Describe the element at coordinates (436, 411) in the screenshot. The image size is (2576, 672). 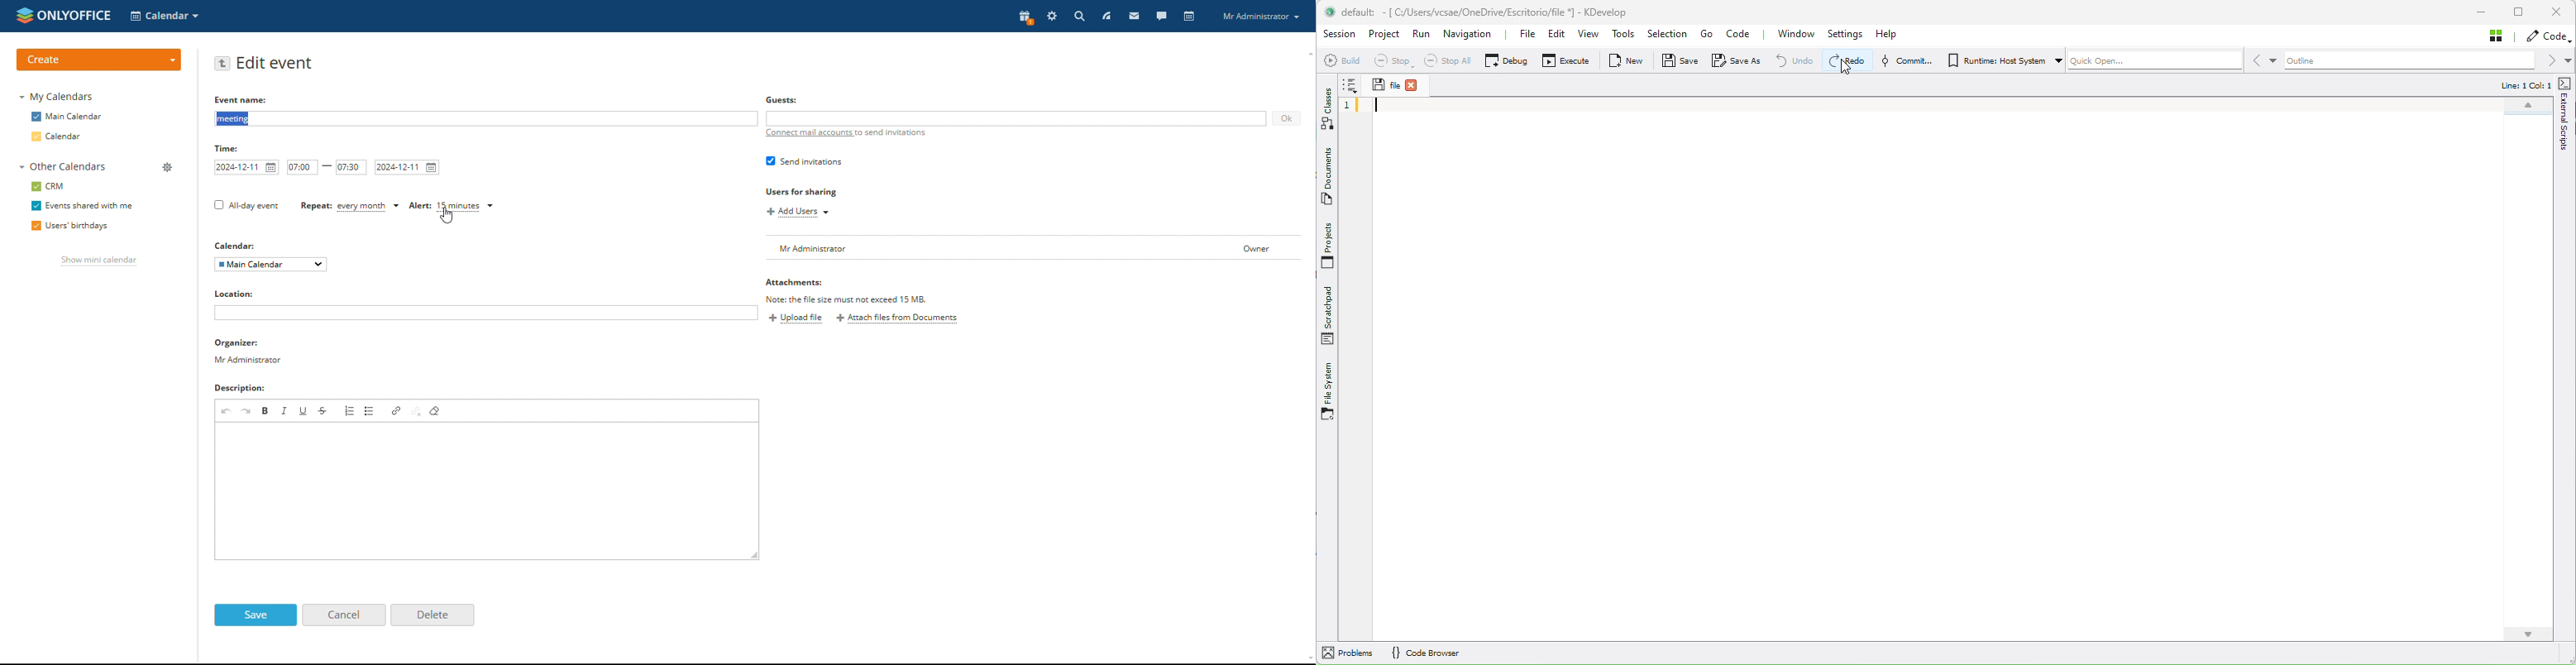
I see `remove format` at that location.